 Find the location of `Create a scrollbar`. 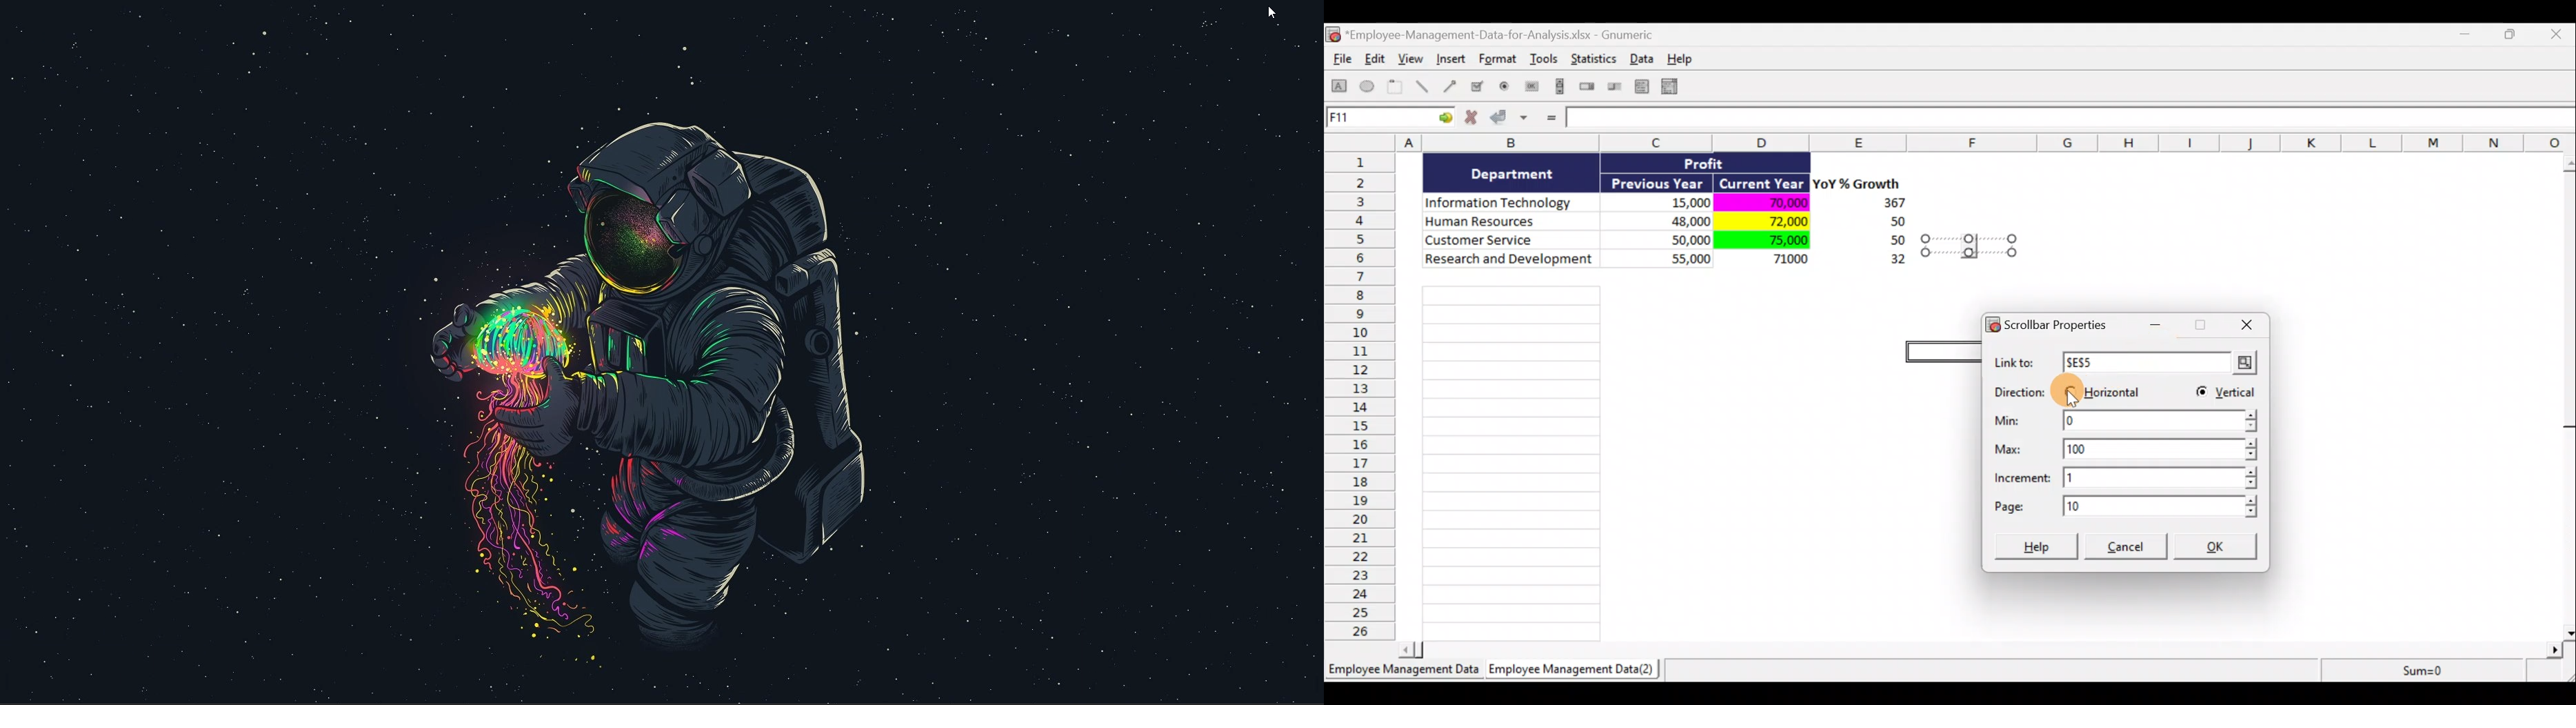

Create a scrollbar is located at coordinates (1558, 89).